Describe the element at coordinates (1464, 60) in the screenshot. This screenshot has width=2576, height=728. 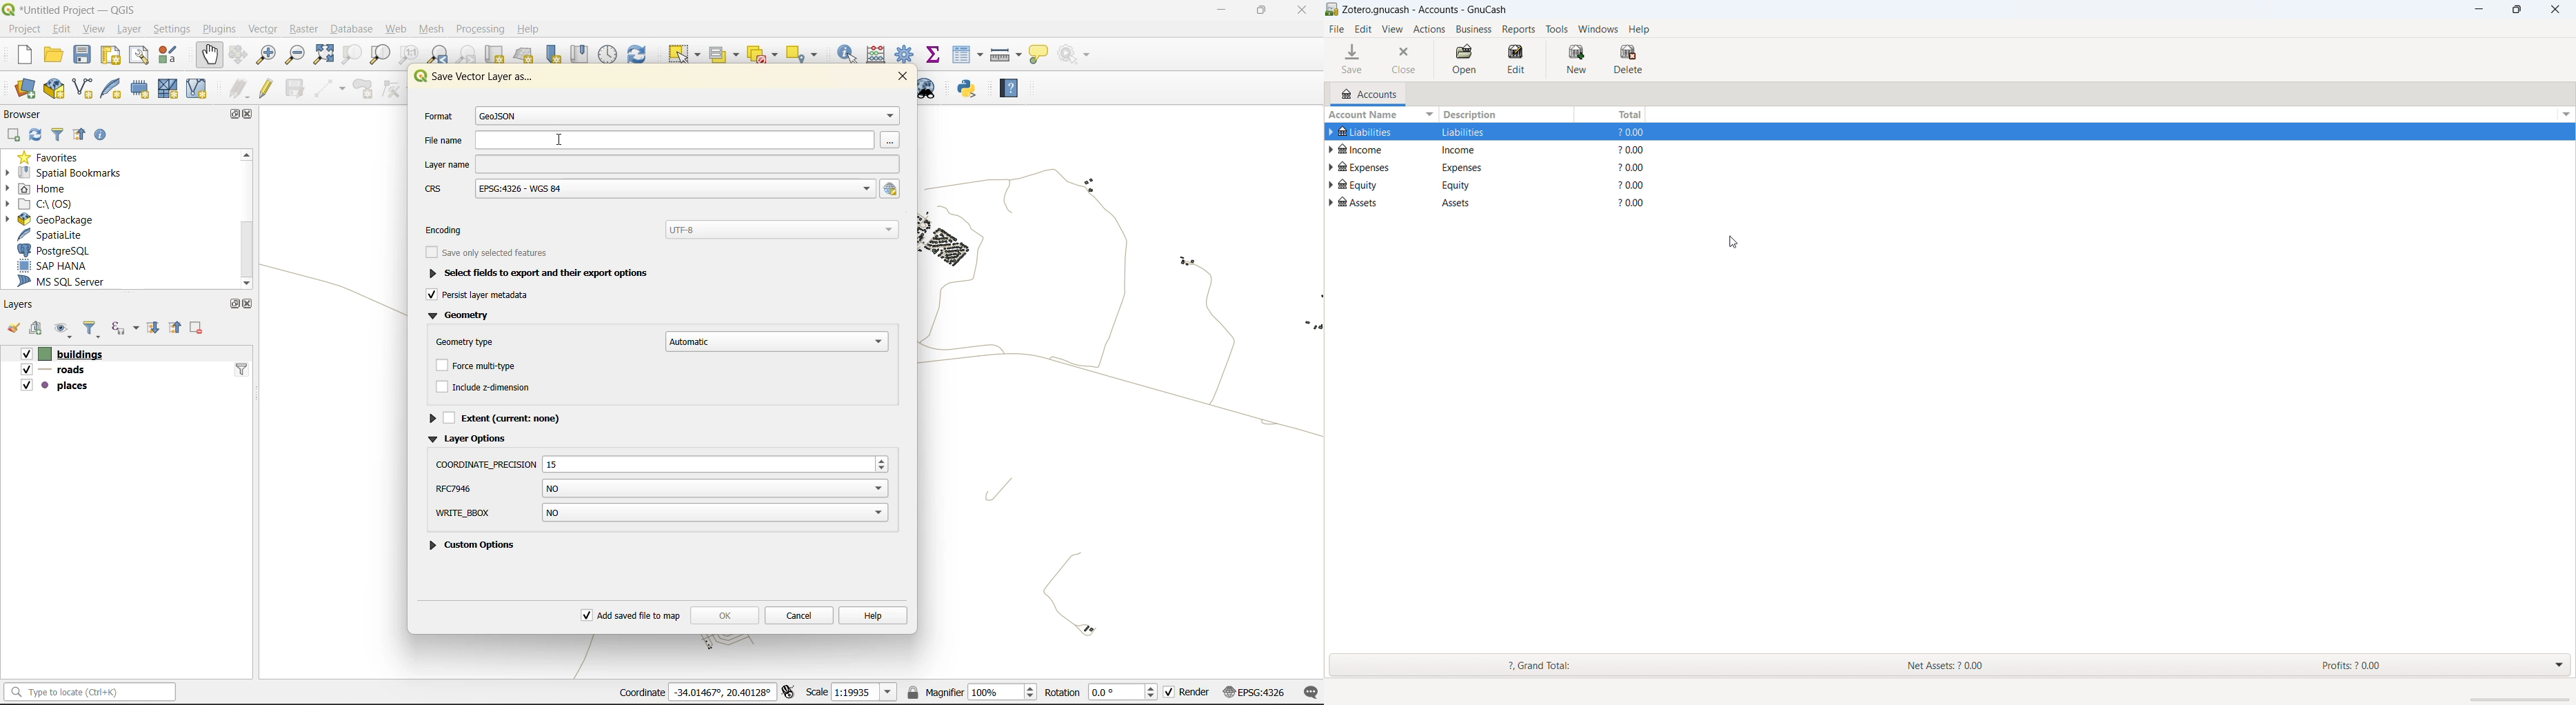
I see `open` at that location.